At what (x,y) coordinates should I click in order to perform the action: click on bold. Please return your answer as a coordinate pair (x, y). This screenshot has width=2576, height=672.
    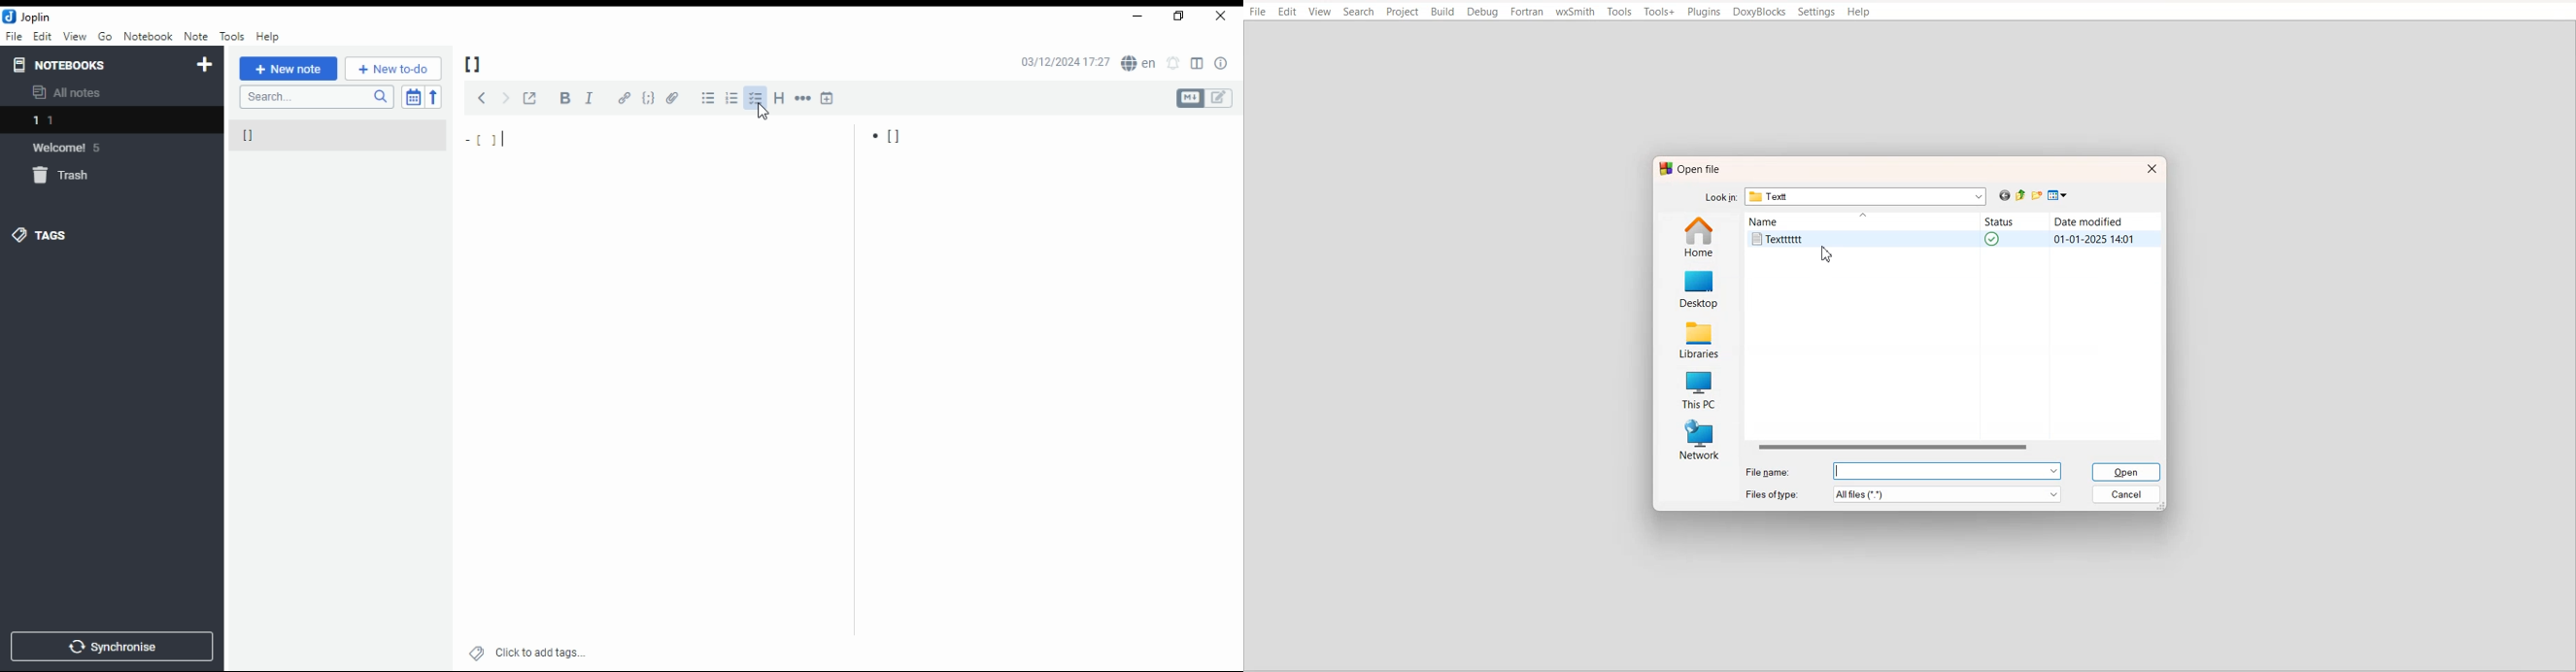
    Looking at the image, I should click on (561, 98).